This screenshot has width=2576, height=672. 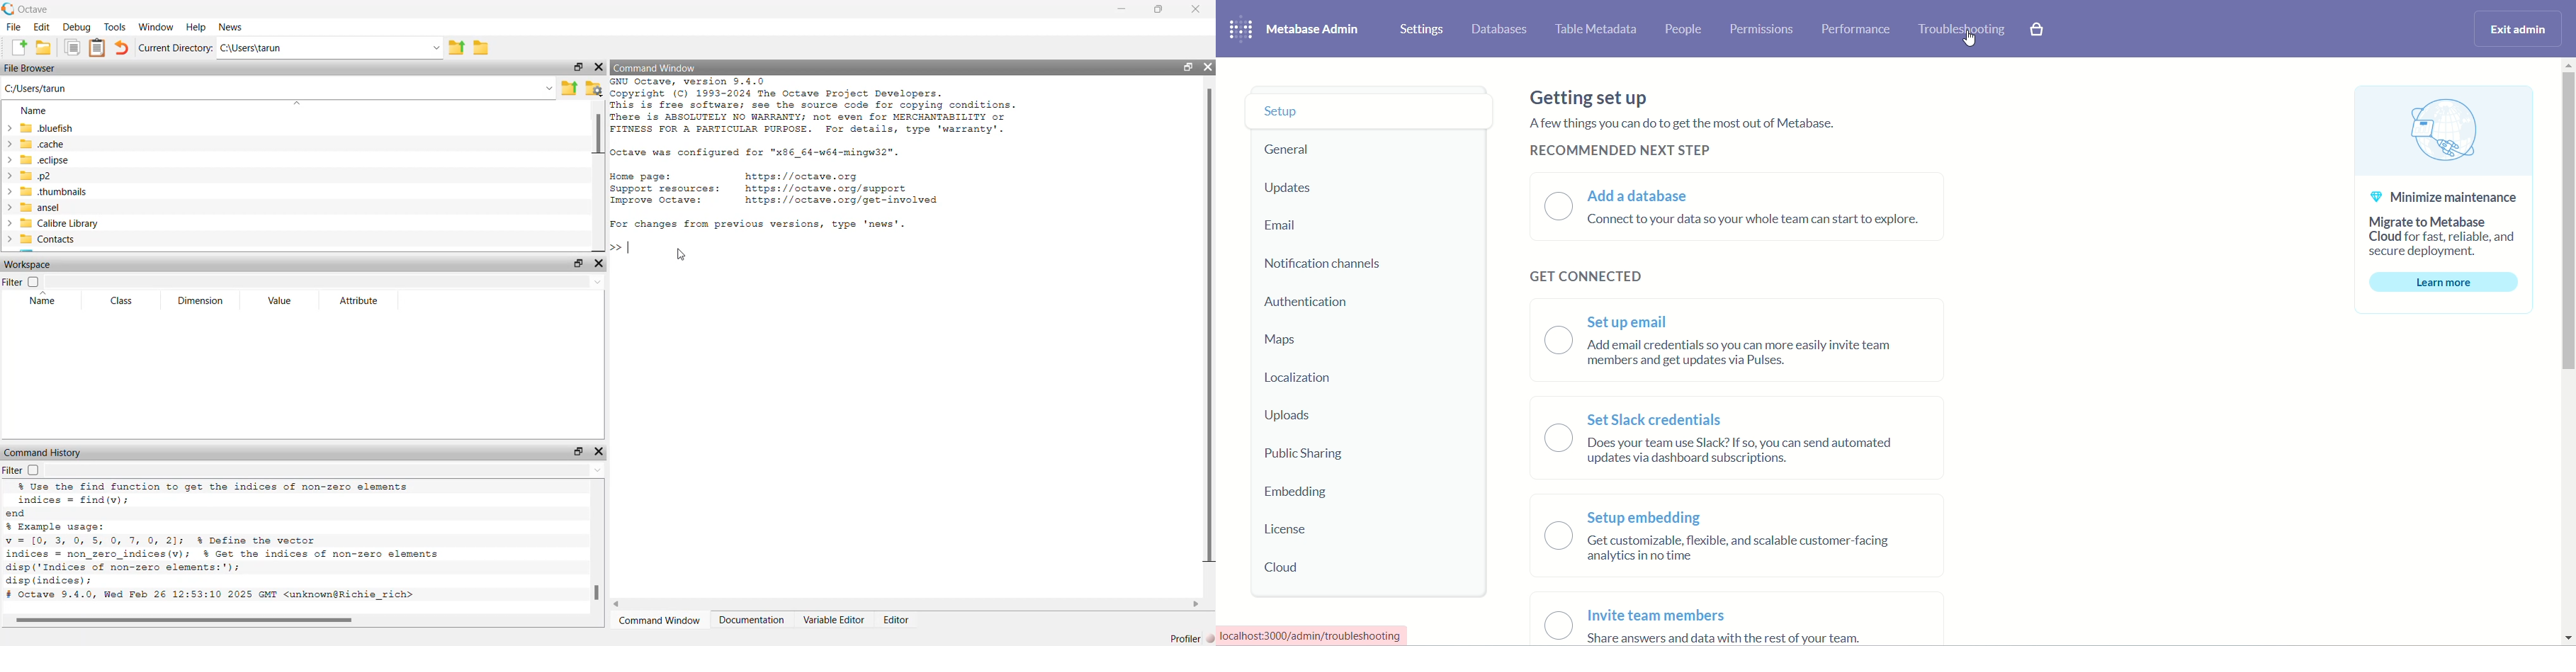 What do you see at coordinates (37, 112) in the screenshot?
I see `Name` at bounding box center [37, 112].